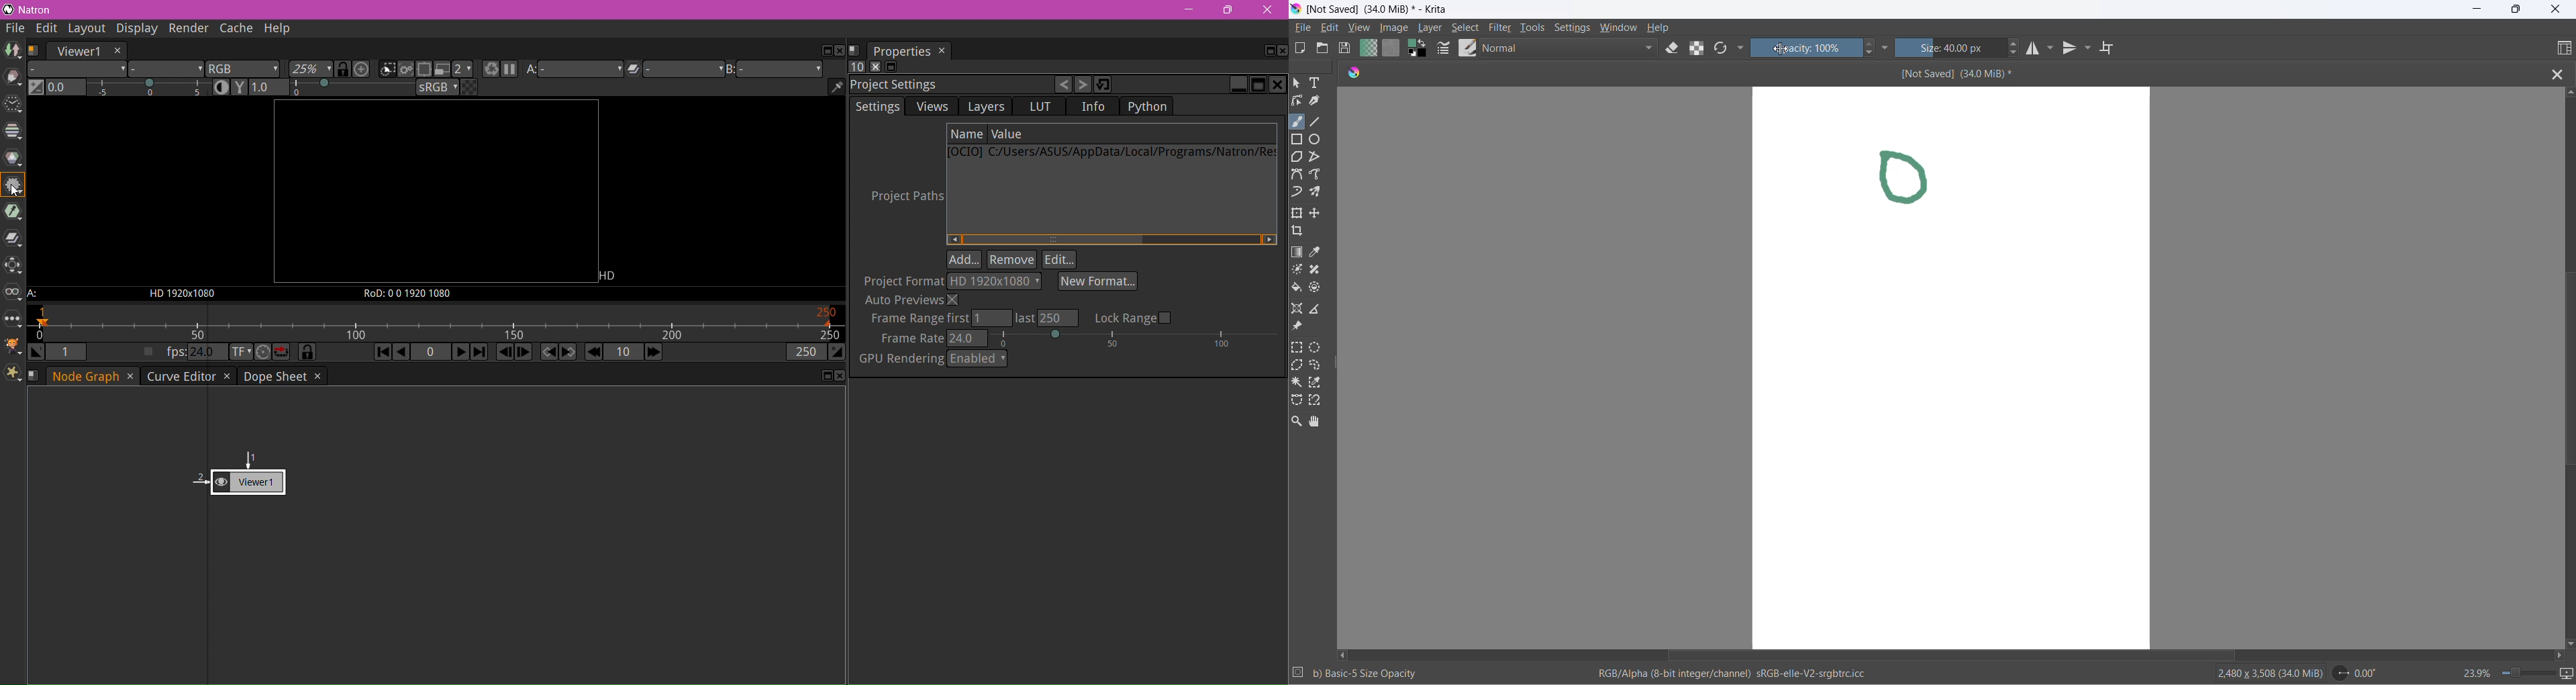  Describe the element at coordinates (1299, 289) in the screenshot. I see `fill color` at that location.